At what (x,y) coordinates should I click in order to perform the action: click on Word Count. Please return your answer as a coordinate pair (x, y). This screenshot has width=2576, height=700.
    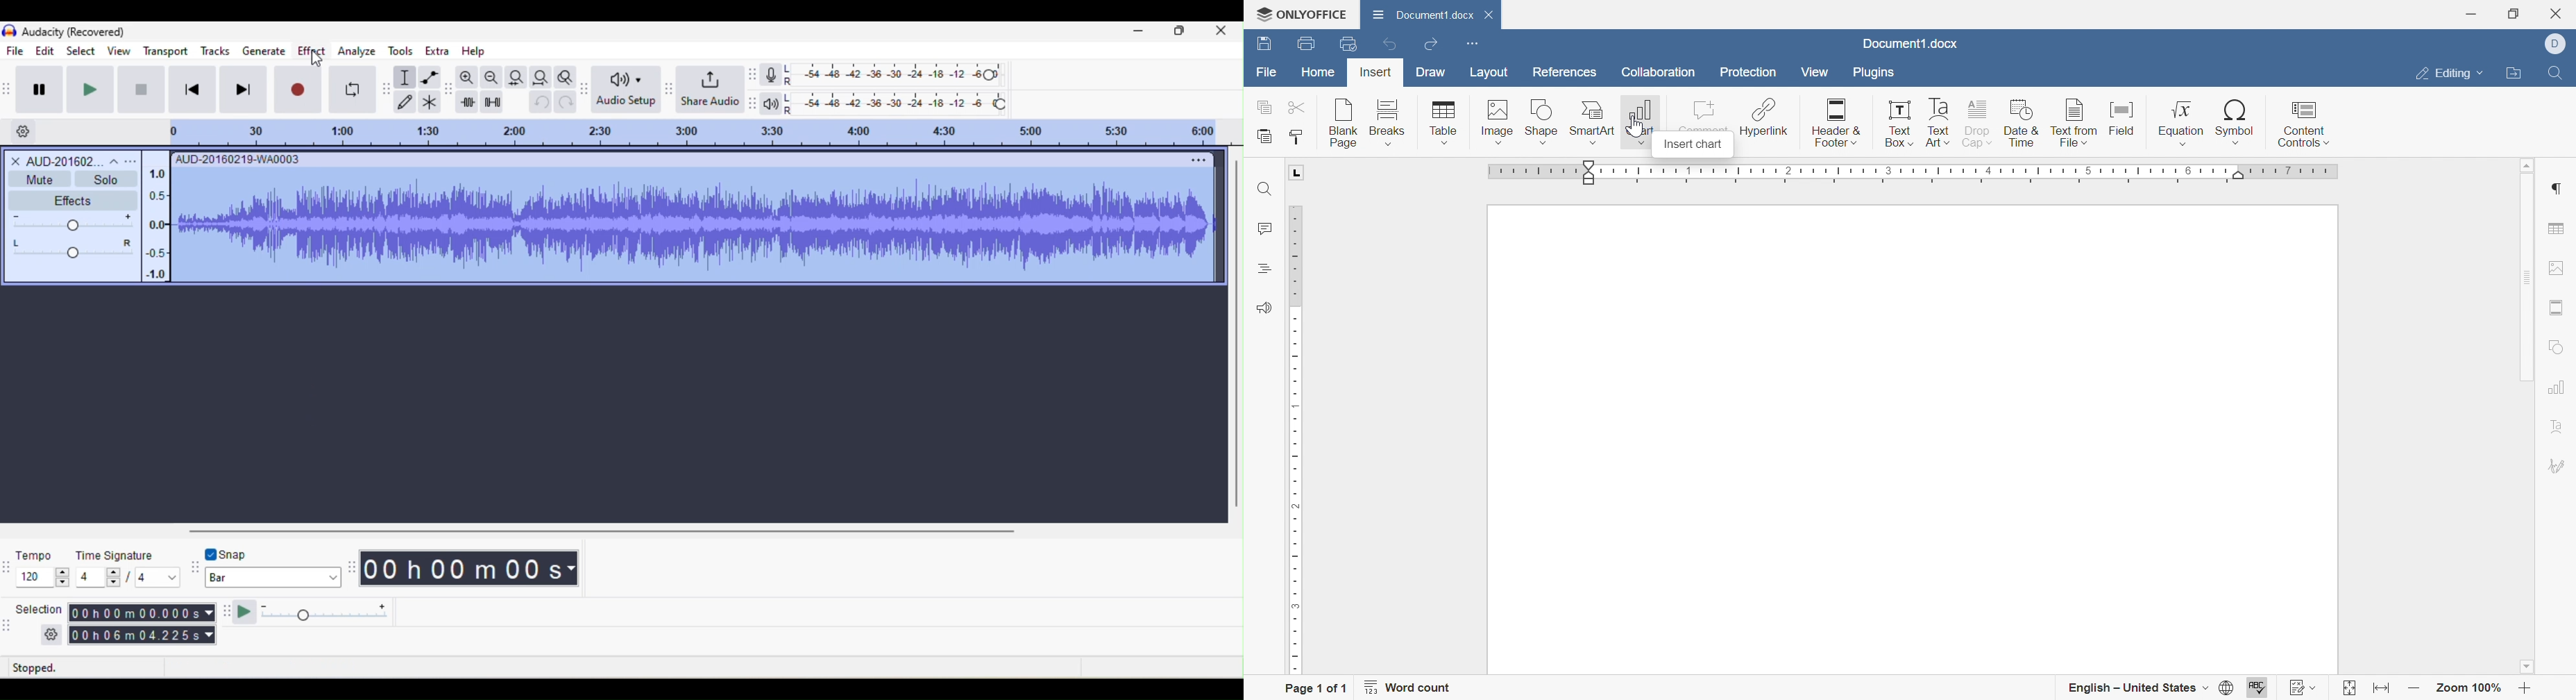
    Looking at the image, I should click on (1410, 687).